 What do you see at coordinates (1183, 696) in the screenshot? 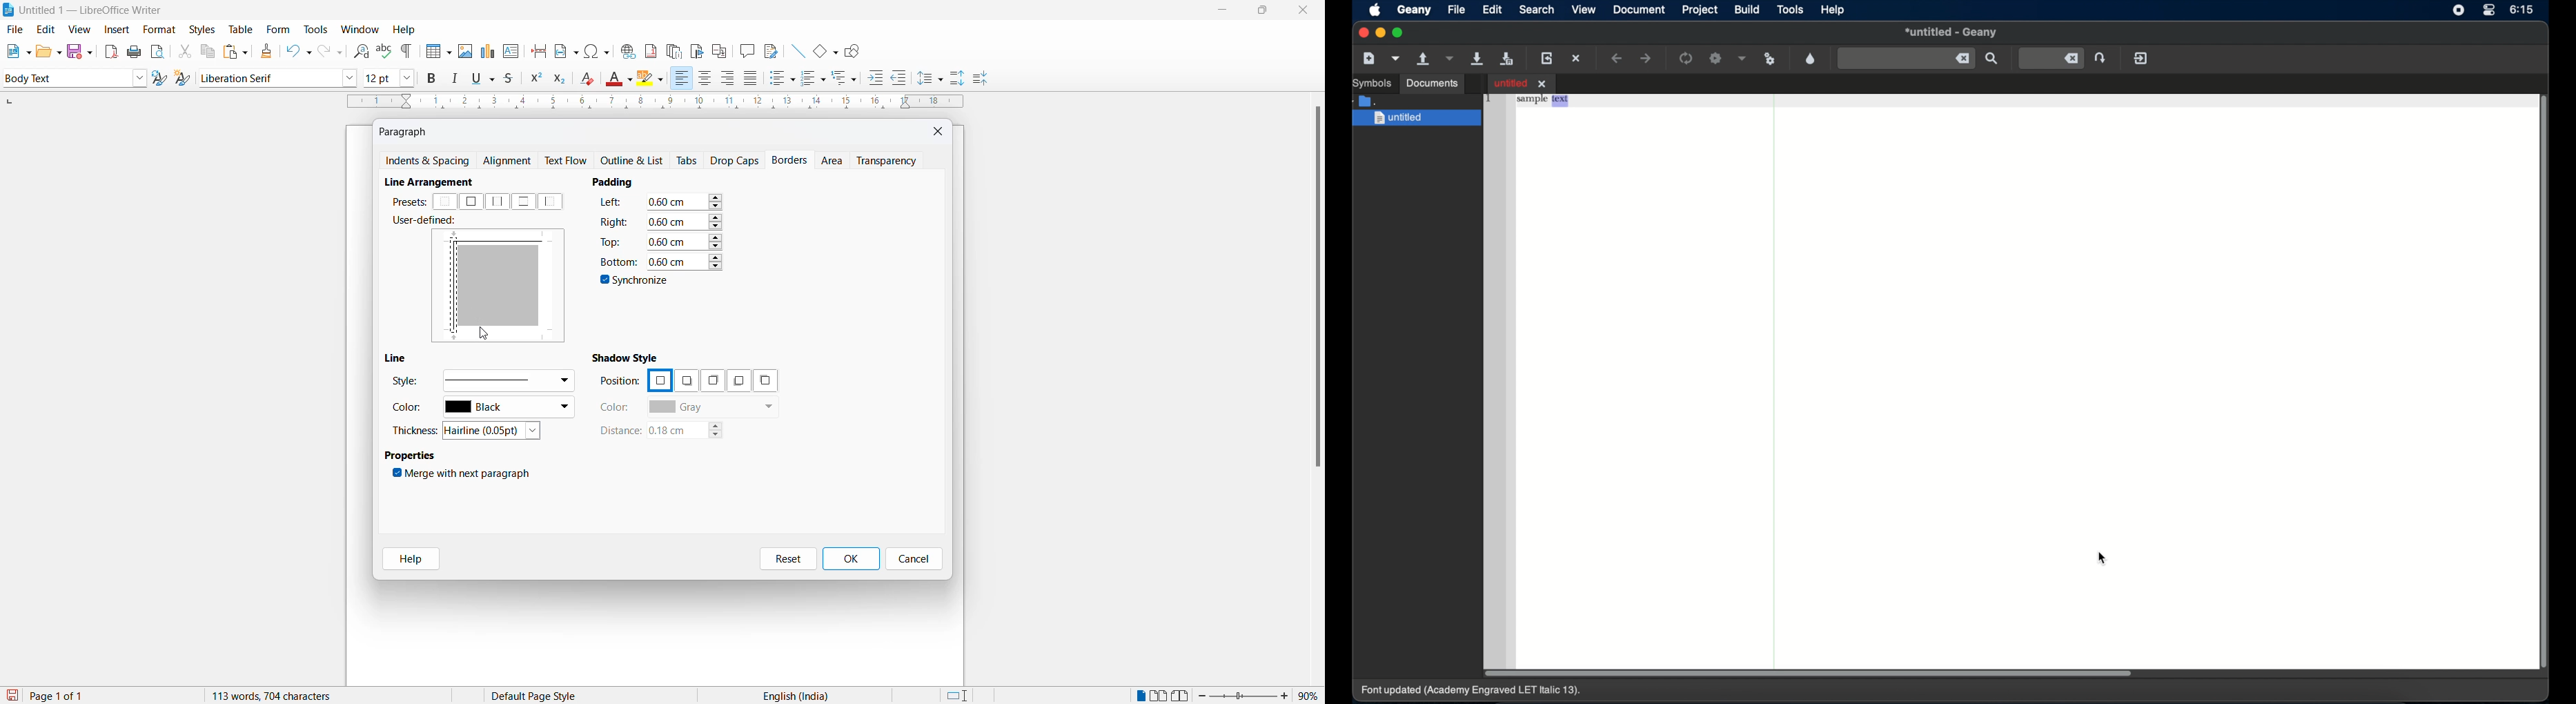
I see `book view` at bounding box center [1183, 696].